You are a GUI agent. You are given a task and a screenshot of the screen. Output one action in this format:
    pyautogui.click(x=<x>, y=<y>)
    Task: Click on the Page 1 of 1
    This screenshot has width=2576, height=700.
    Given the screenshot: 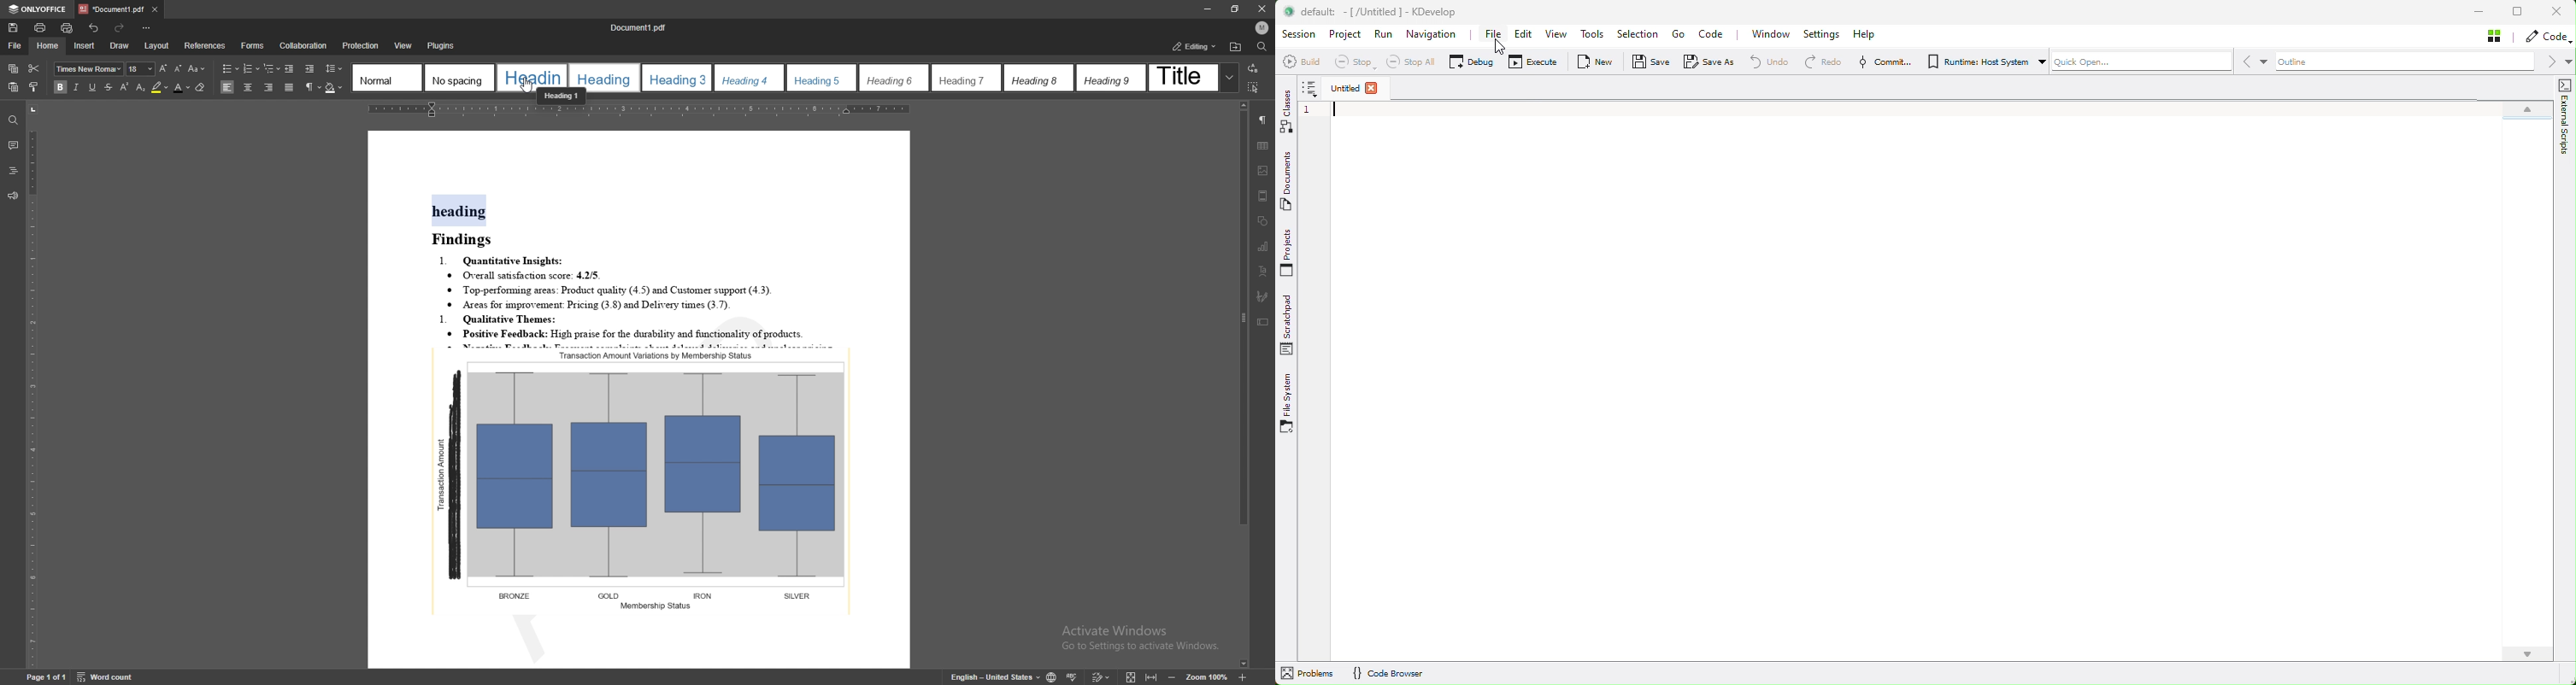 What is the action you would take?
    pyautogui.click(x=35, y=679)
    